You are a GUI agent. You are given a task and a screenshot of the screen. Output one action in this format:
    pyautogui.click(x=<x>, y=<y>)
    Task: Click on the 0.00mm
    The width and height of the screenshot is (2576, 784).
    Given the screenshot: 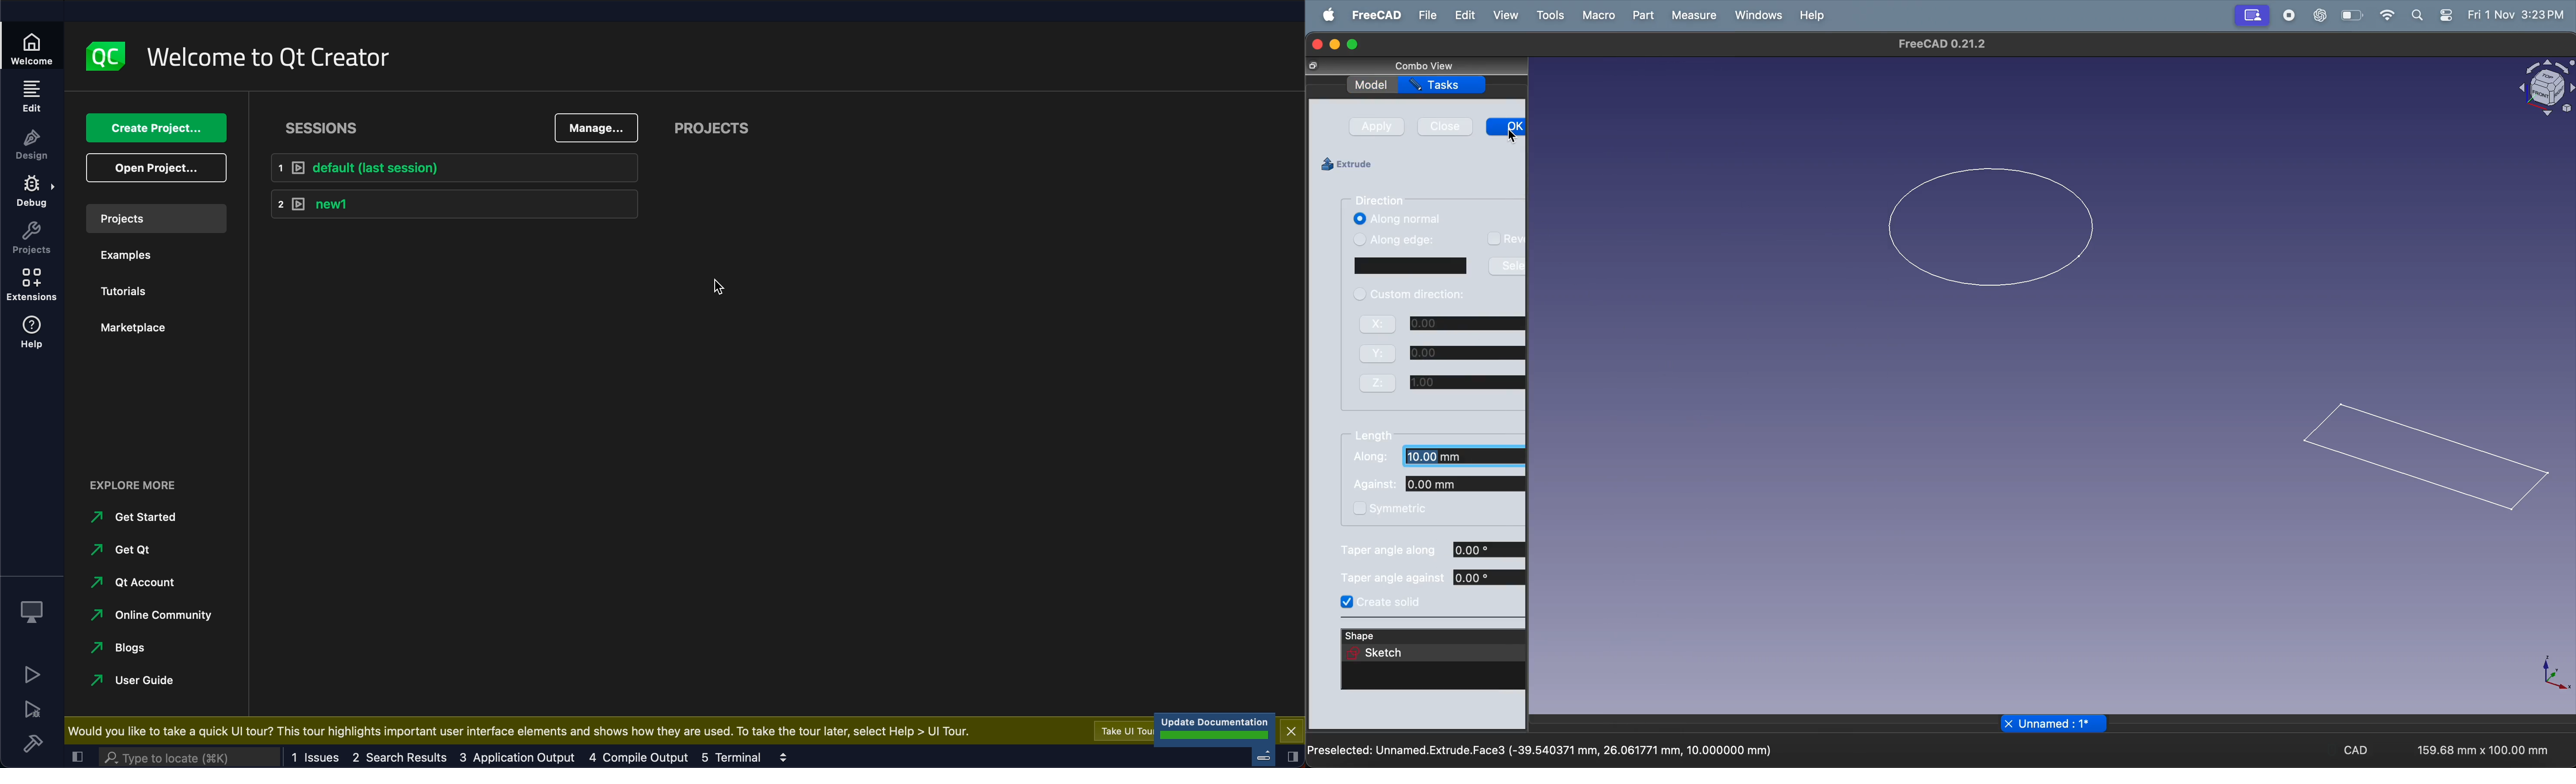 What is the action you would take?
    pyautogui.click(x=1464, y=484)
    